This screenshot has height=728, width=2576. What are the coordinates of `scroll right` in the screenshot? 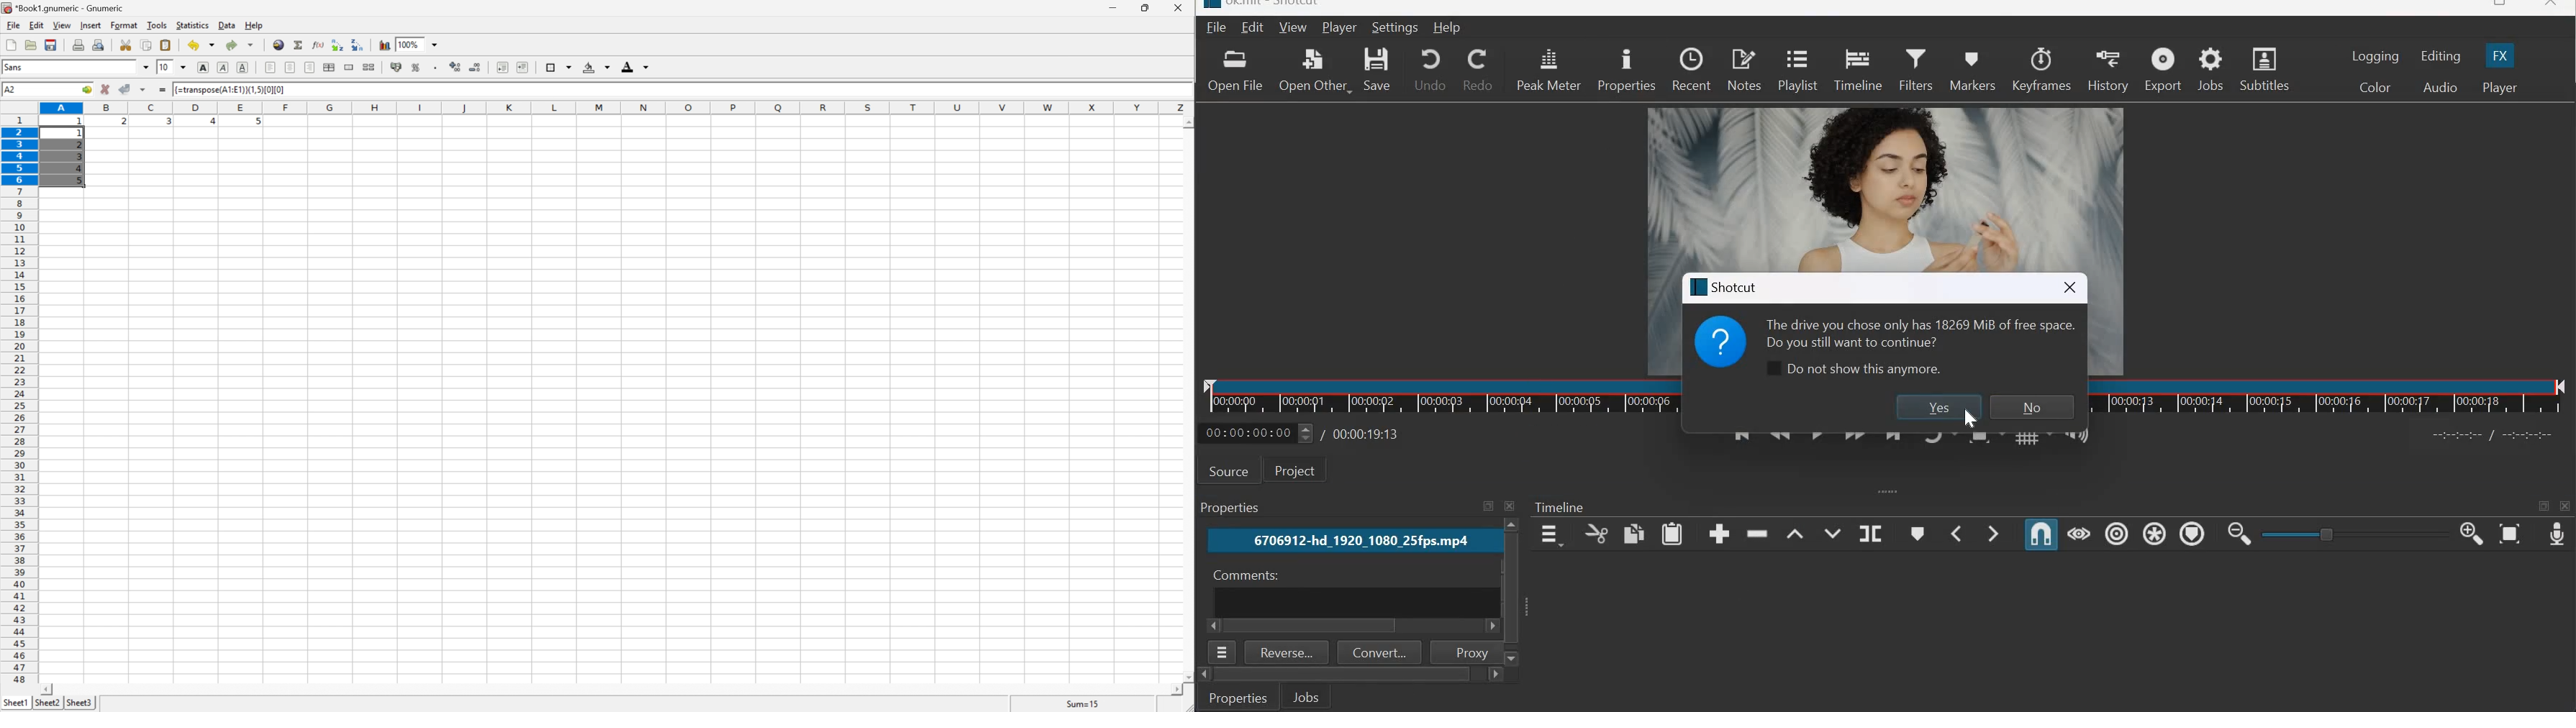 It's located at (1494, 675).